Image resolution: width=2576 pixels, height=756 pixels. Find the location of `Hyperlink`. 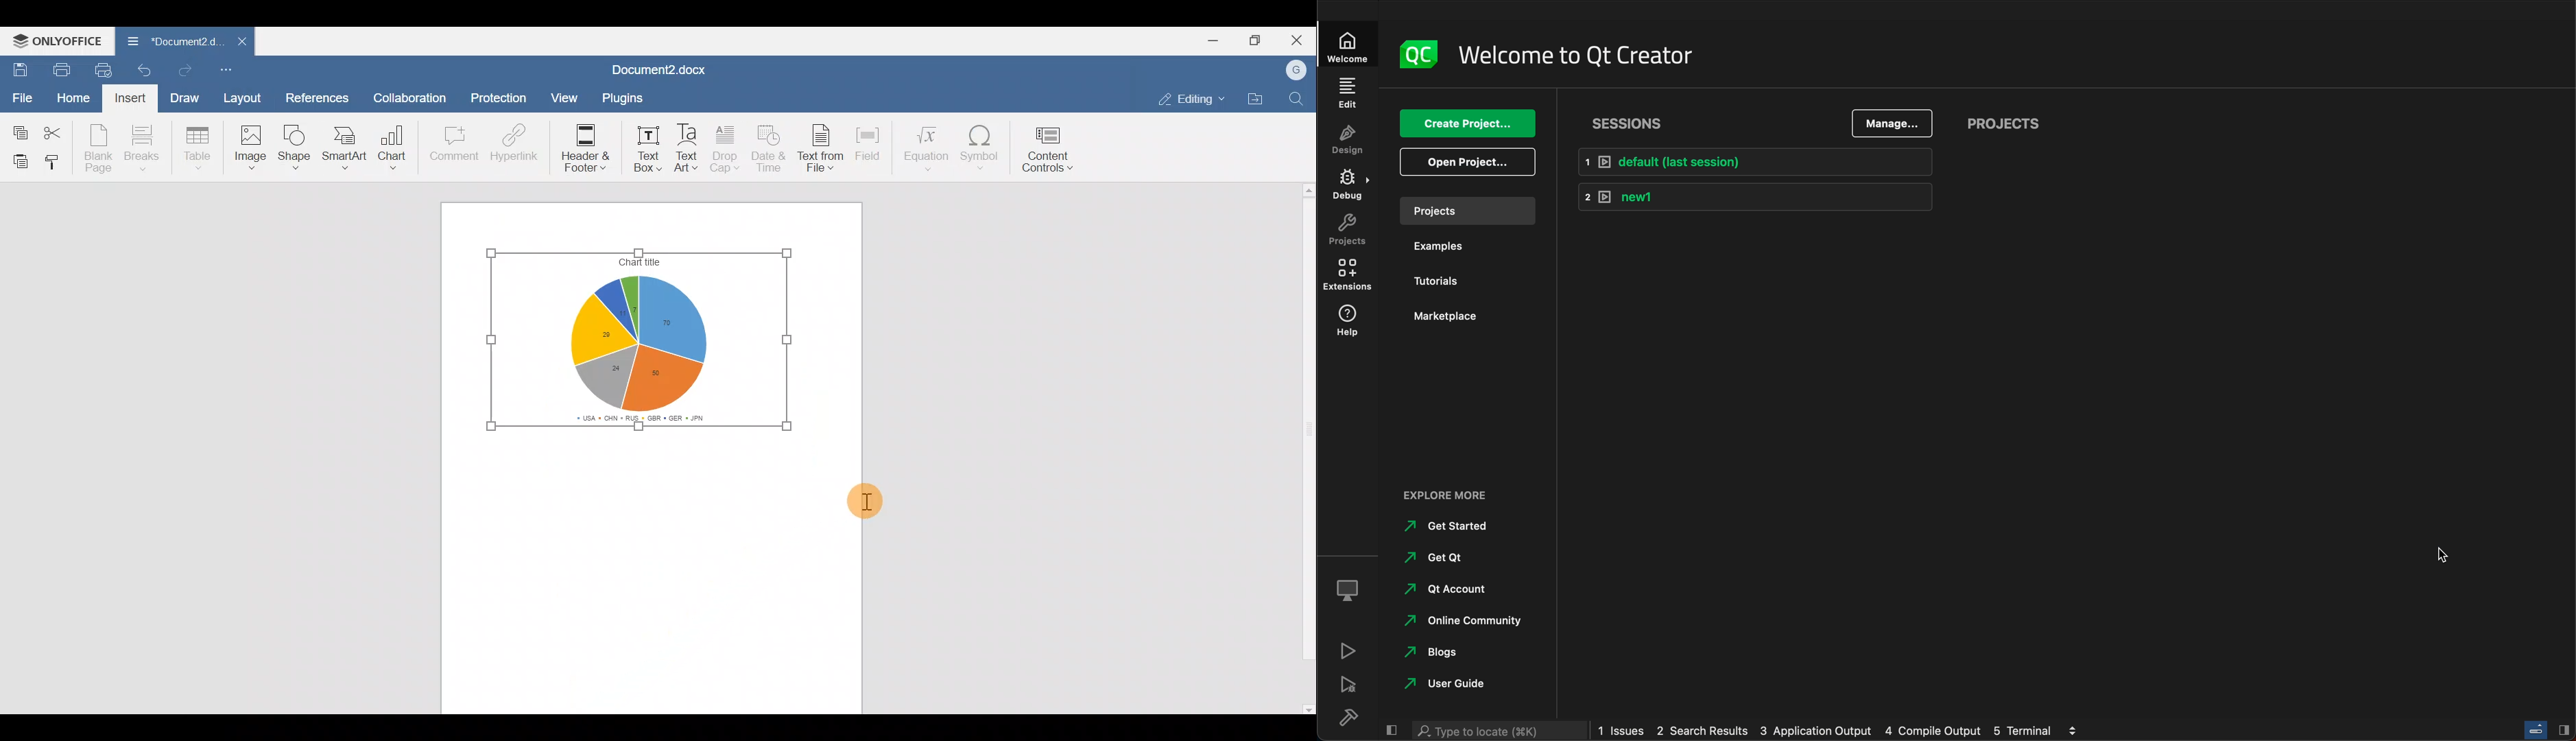

Hyperlink is located at coordinates (518, 142).